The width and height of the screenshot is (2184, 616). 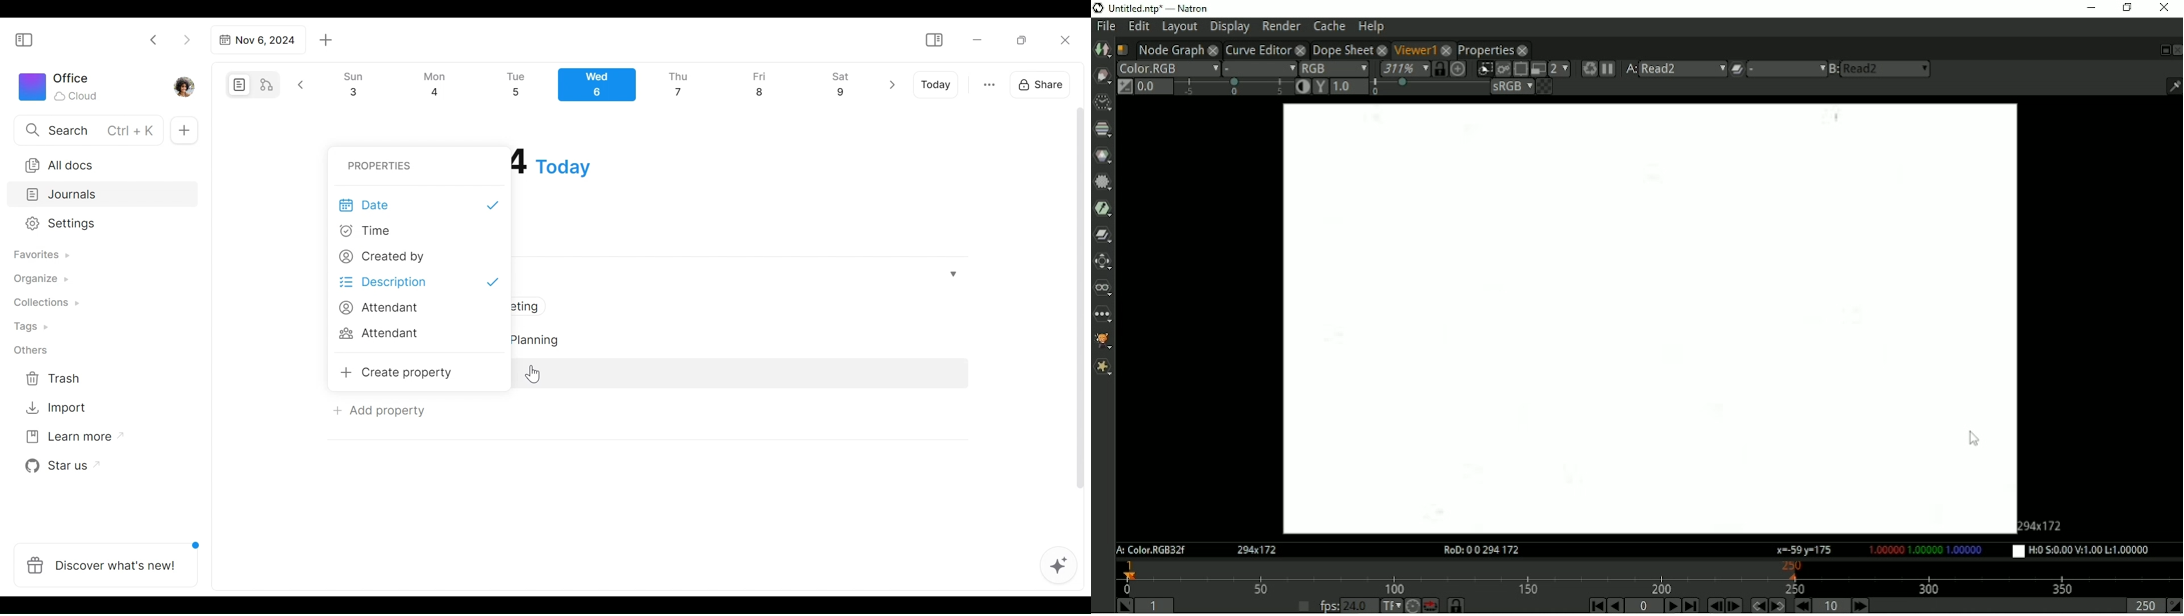 I want to click on more otions, so click(x=990, y=84).